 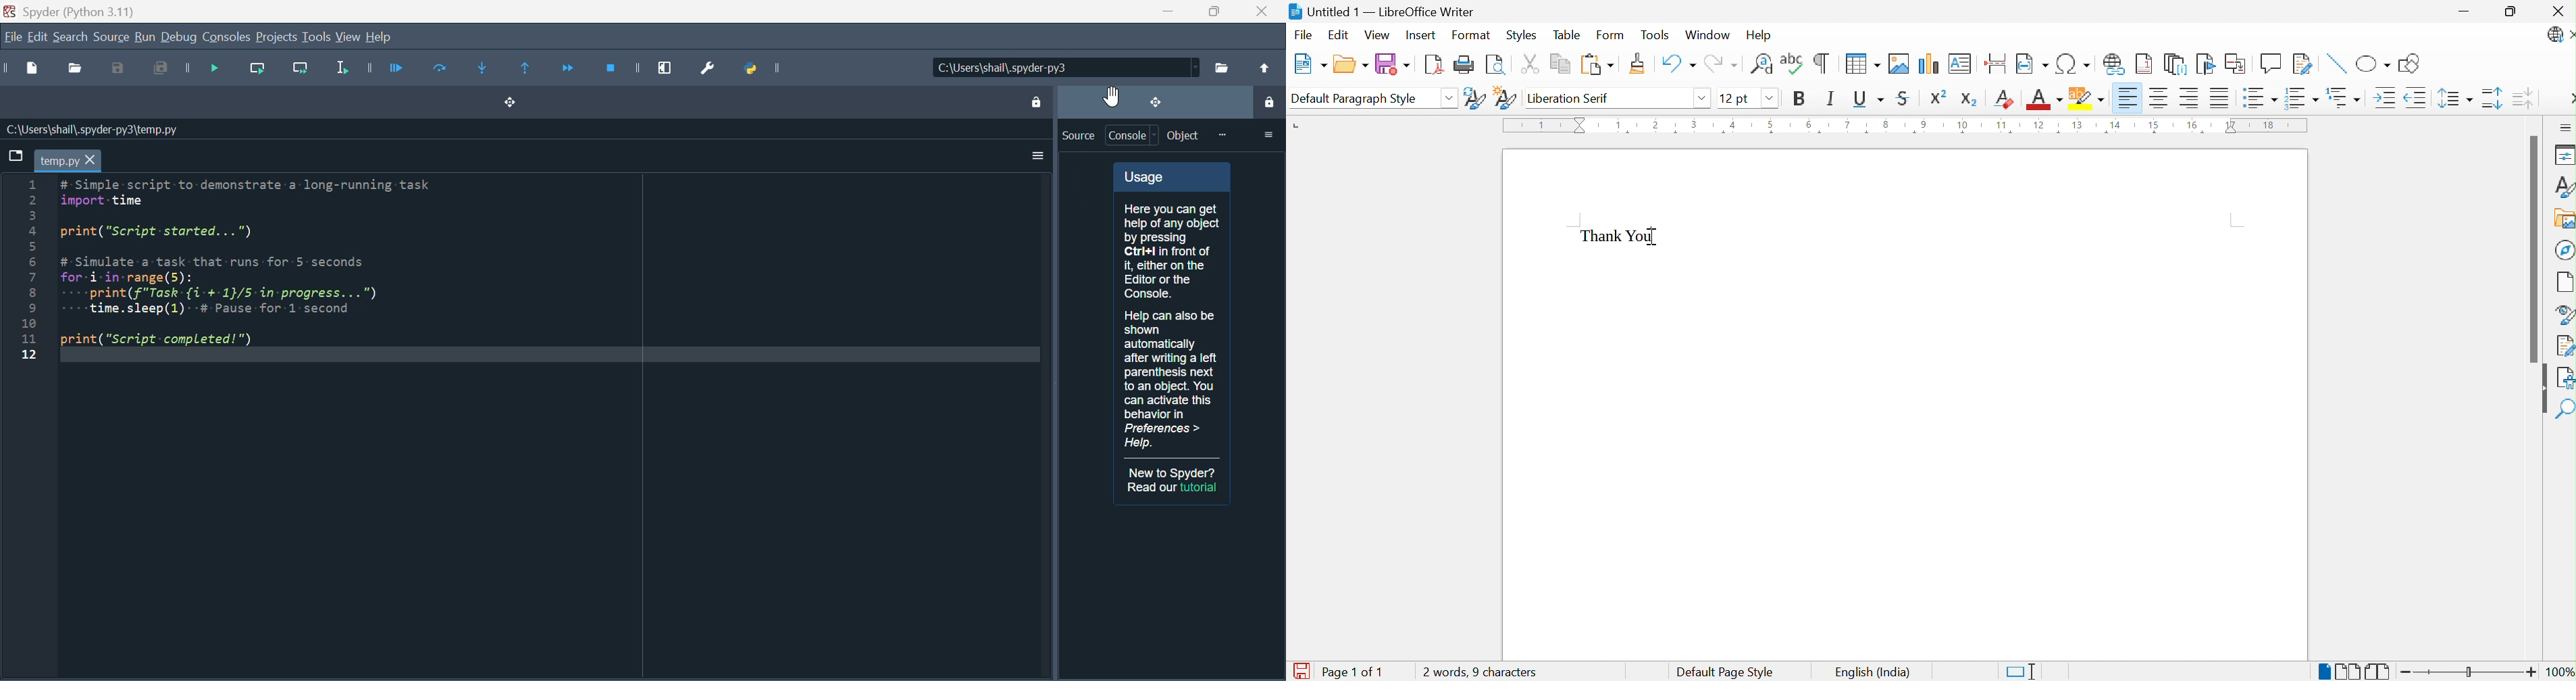 I want to click on Run current line, so click(x=259, y=70).